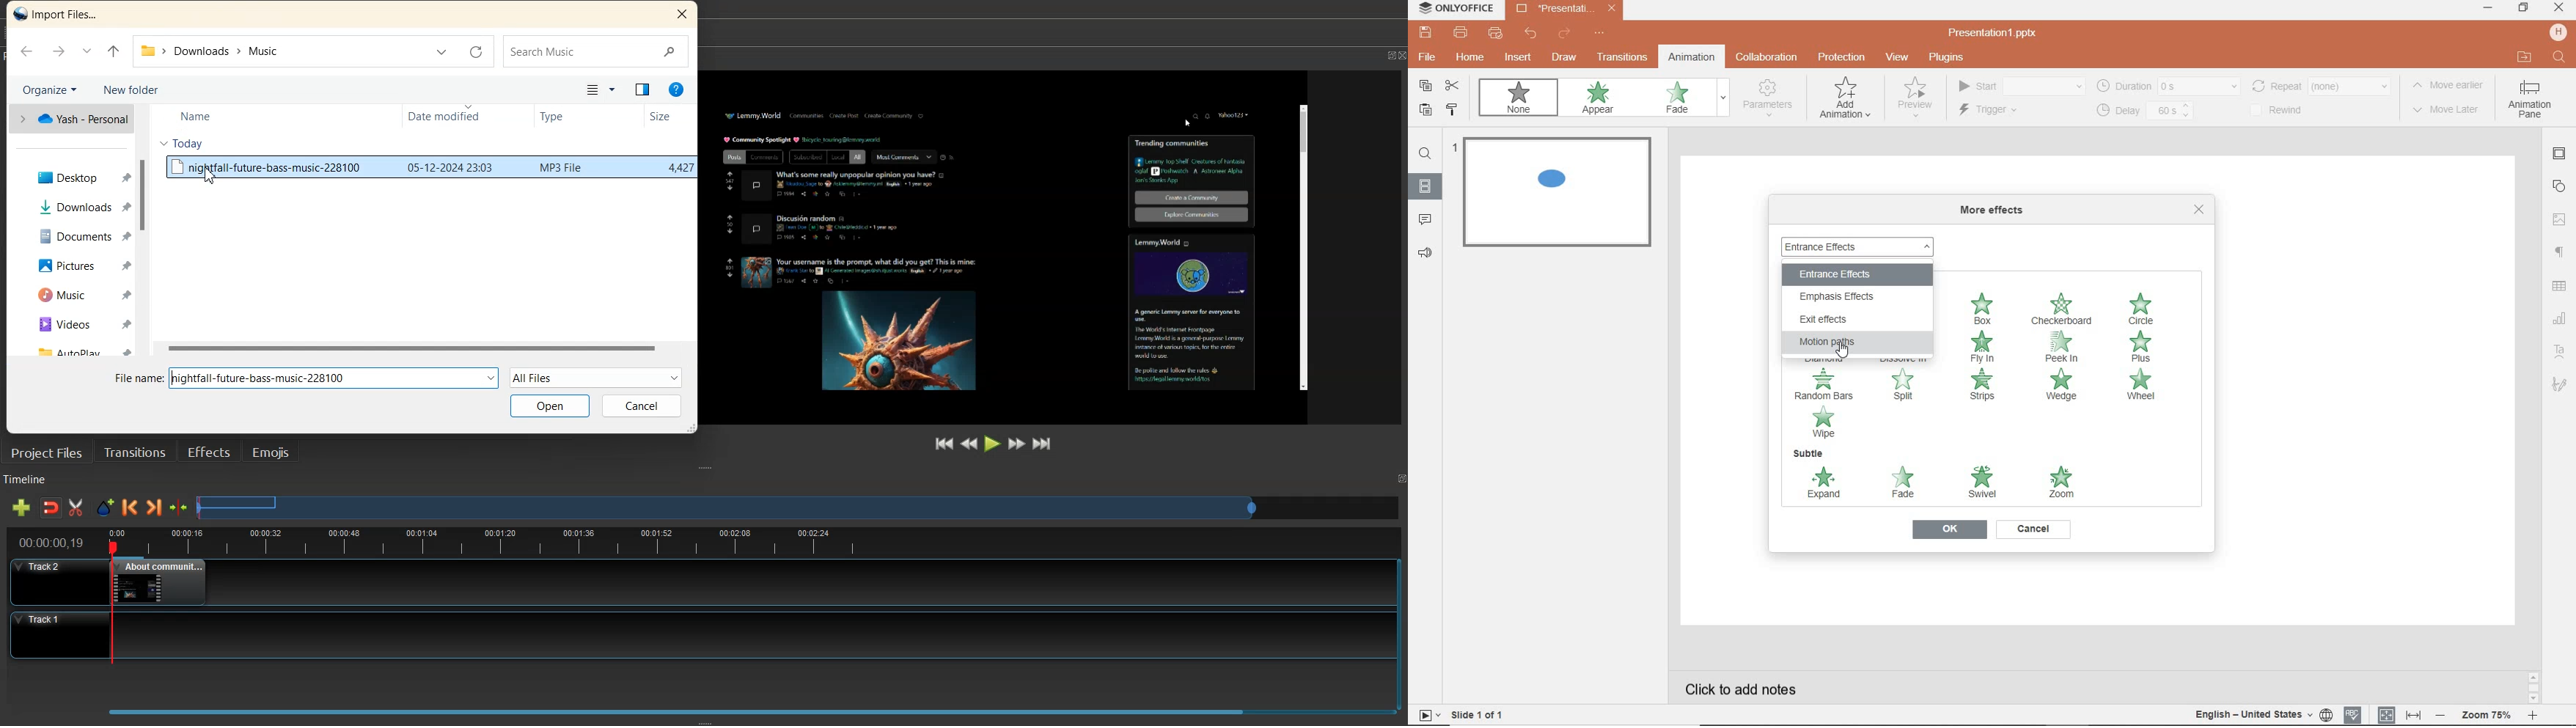 The width and height of the screenshot is (2576, 728). Describe the element at coordinates (1768, 58) in the screenshot. I see `collaboration` at that location.